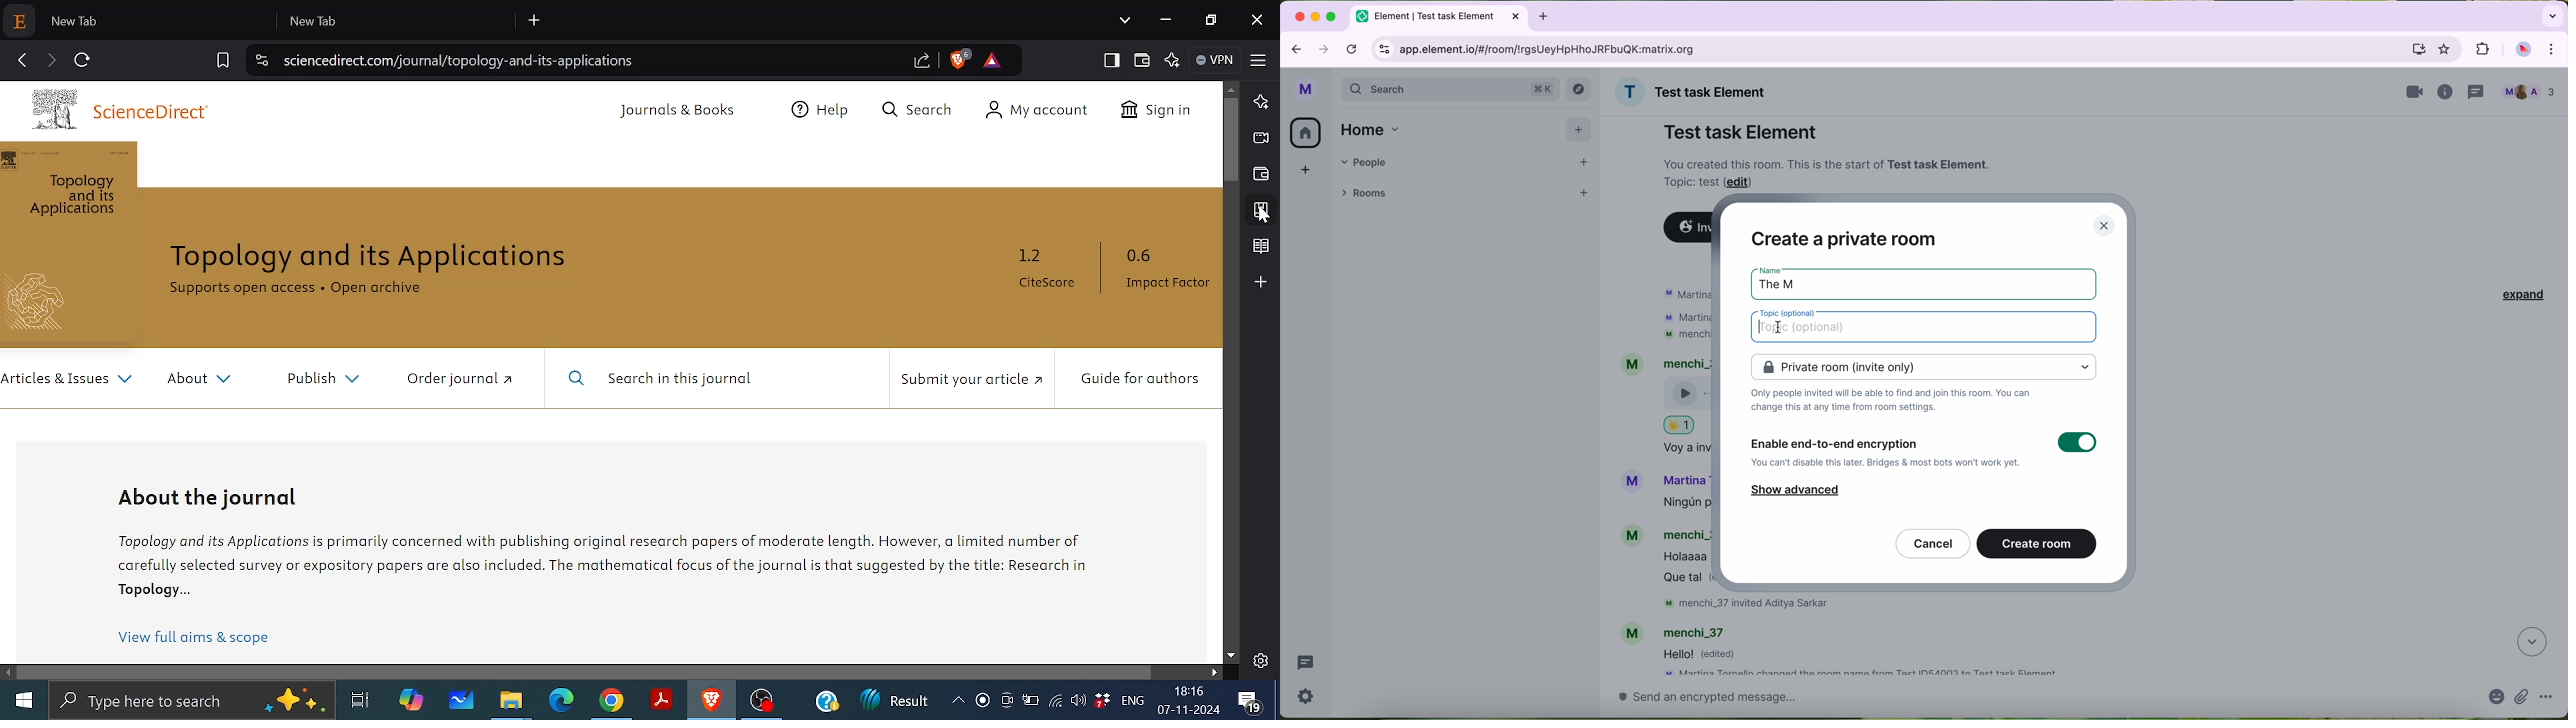 This screenshot has height=728, width=2576. Describe the element at coordinates (1301, 174) in the screenshot. I see `add` at that location.